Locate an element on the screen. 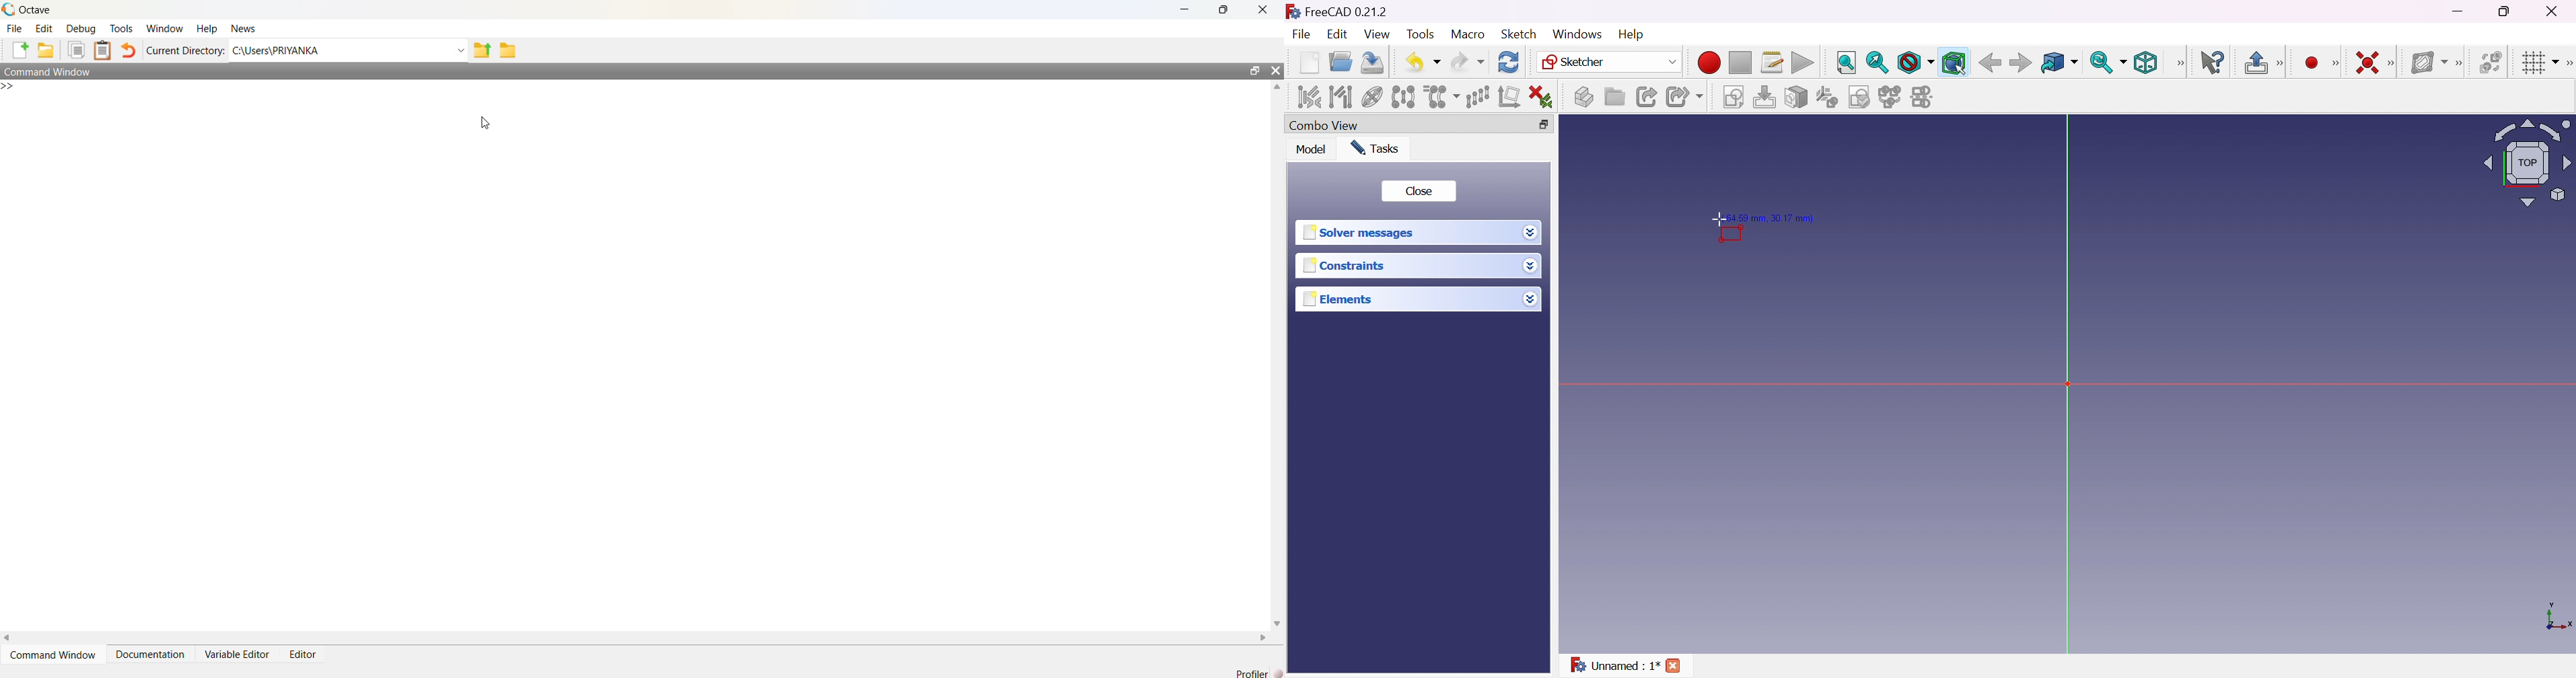  Symmetry is located at coordinates (1402, 96).